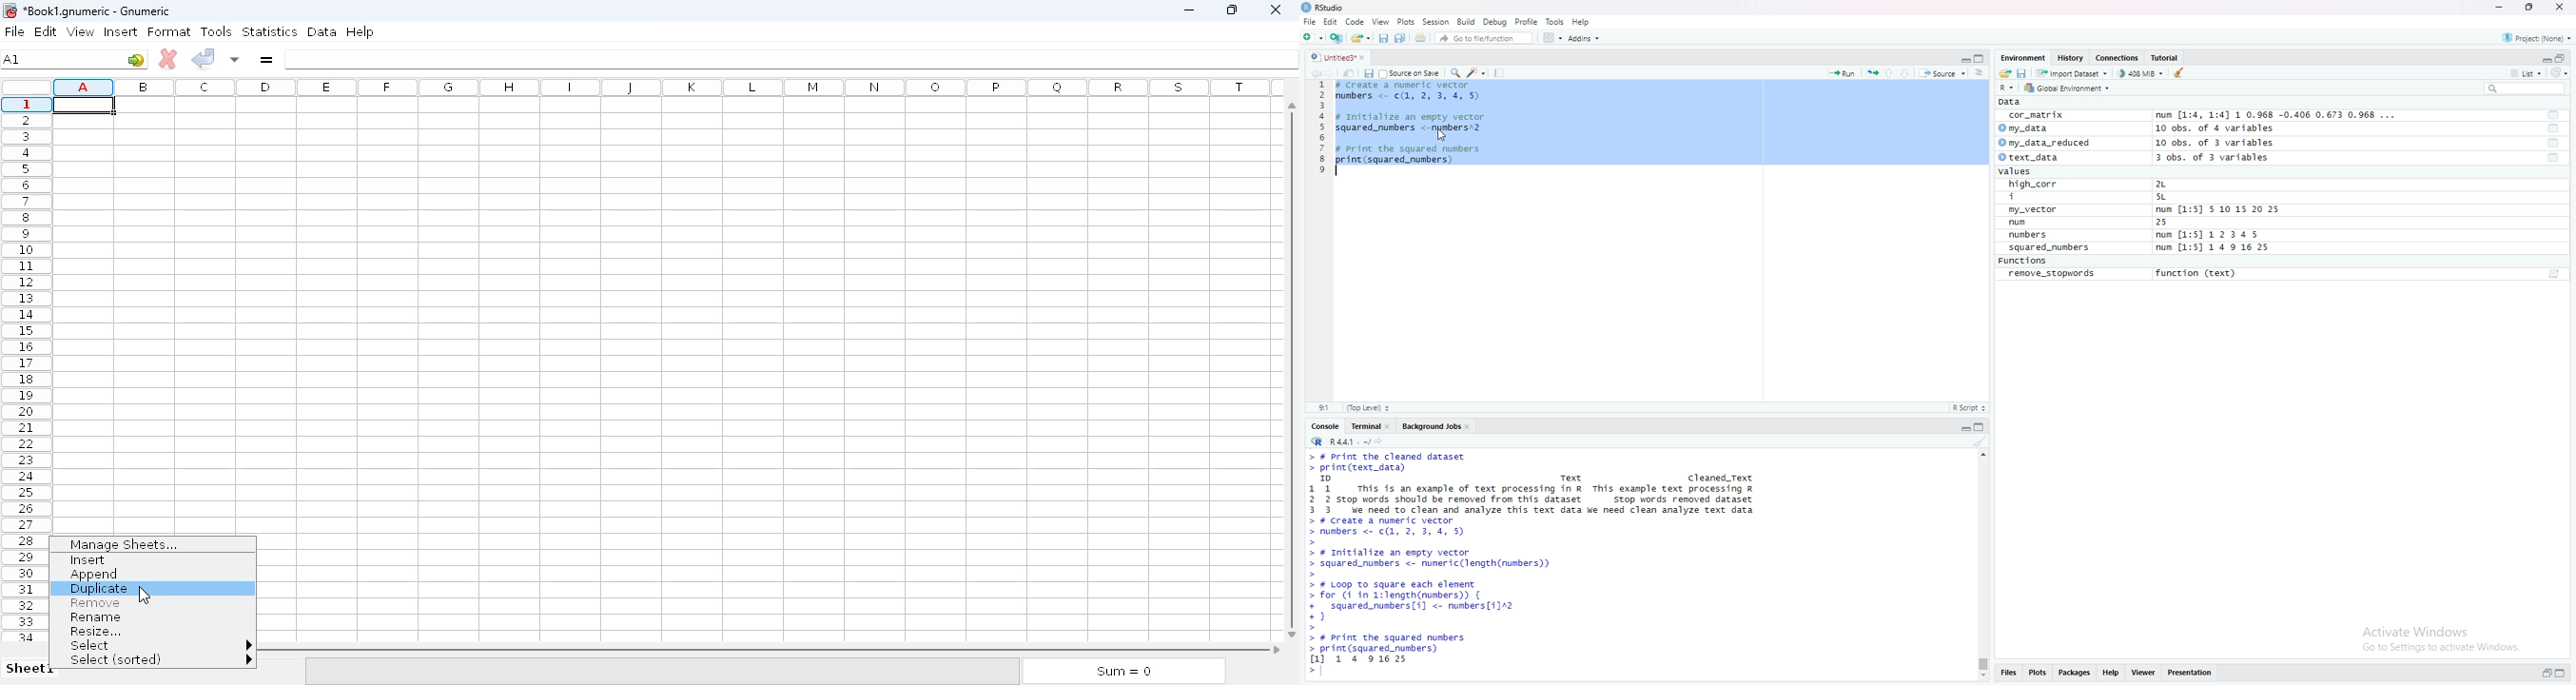 Image resolution: width=2576 pixels, height=700 pixels. Describe the element at coordinates (1430, 425) in the screenshot. I see `Background Jobs` at that location.